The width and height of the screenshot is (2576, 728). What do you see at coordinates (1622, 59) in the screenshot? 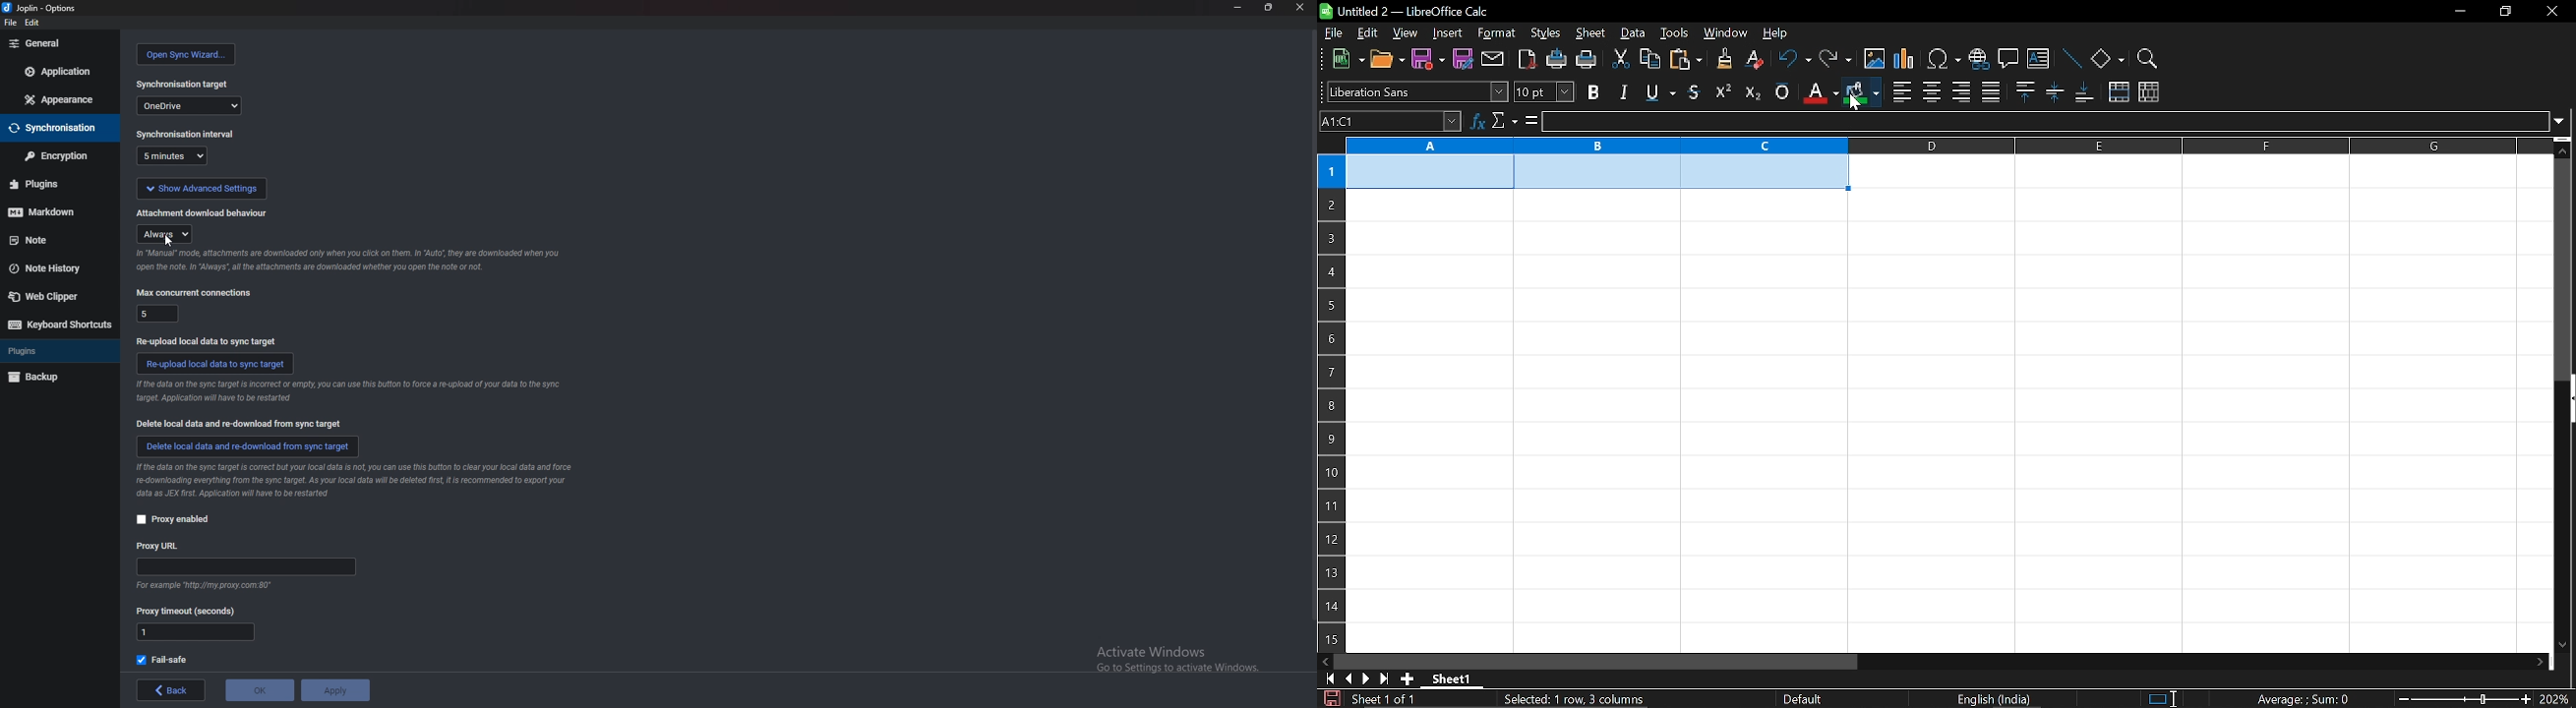
I see `cut` at bounding box center [1622, 59].